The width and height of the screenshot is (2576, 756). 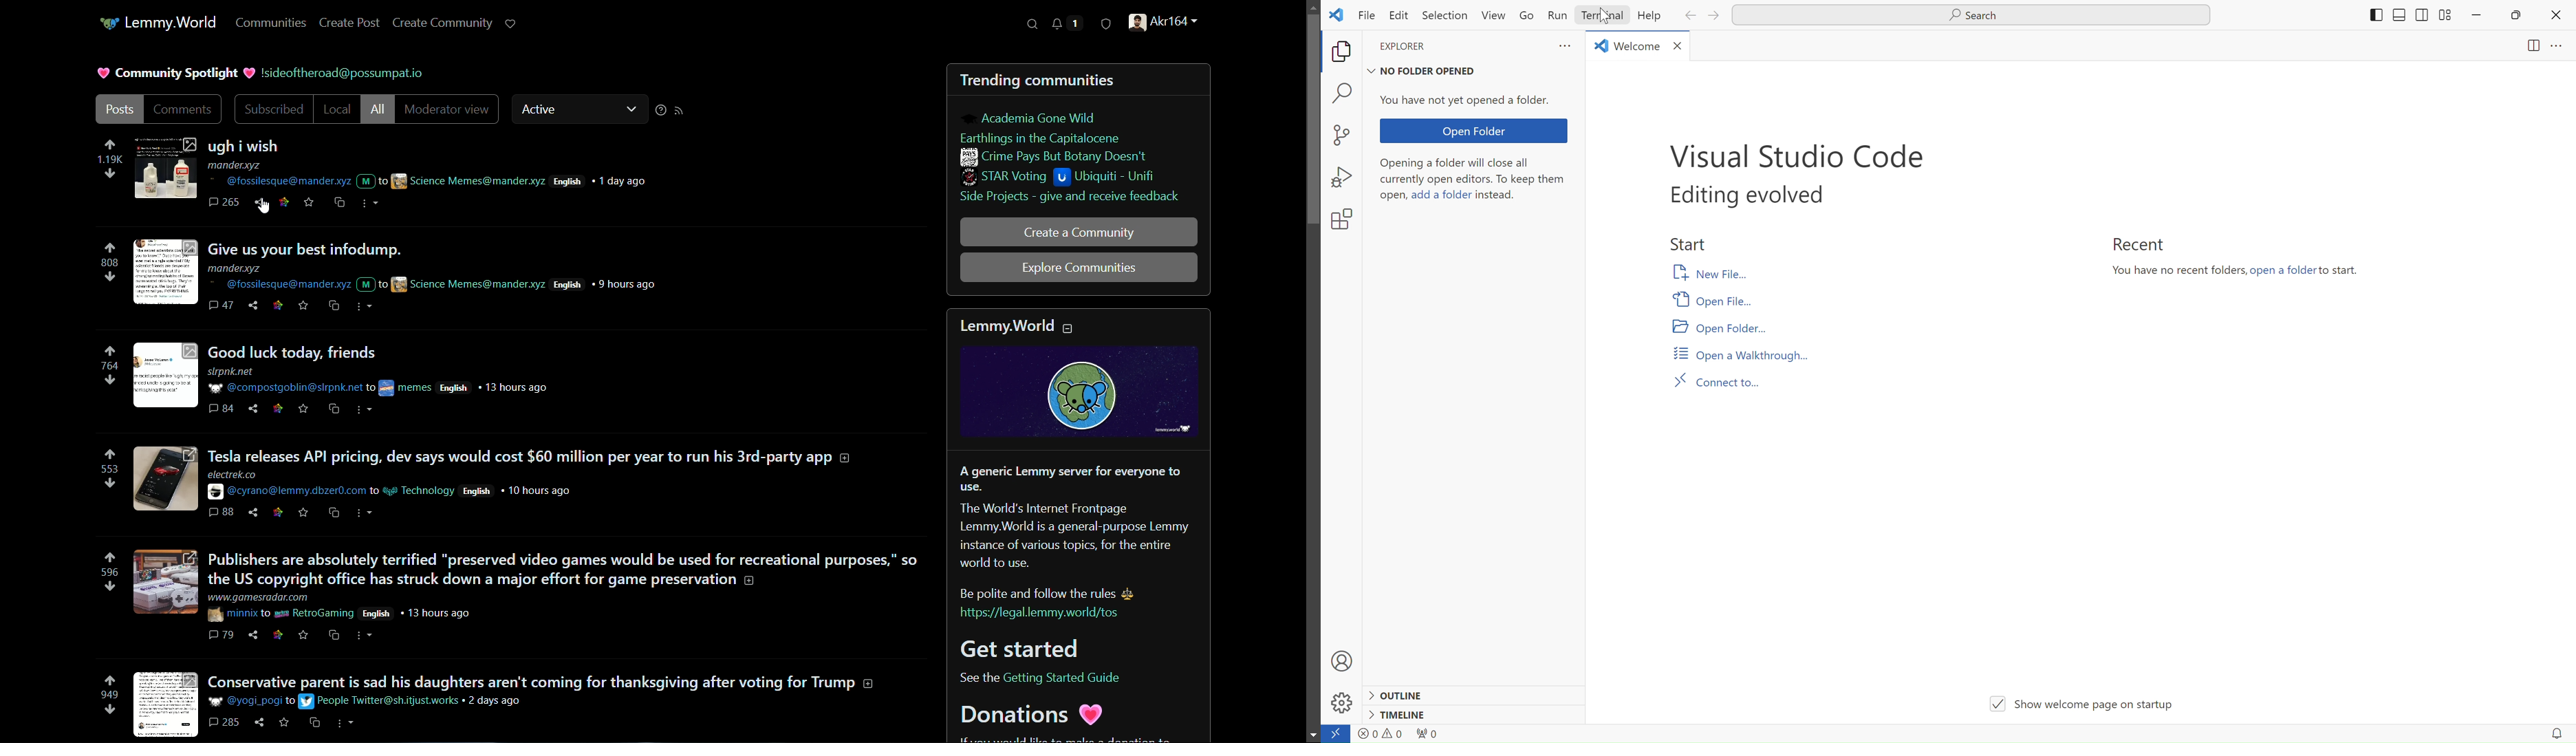 I want to click on upvote, so click(x=110, y=455).